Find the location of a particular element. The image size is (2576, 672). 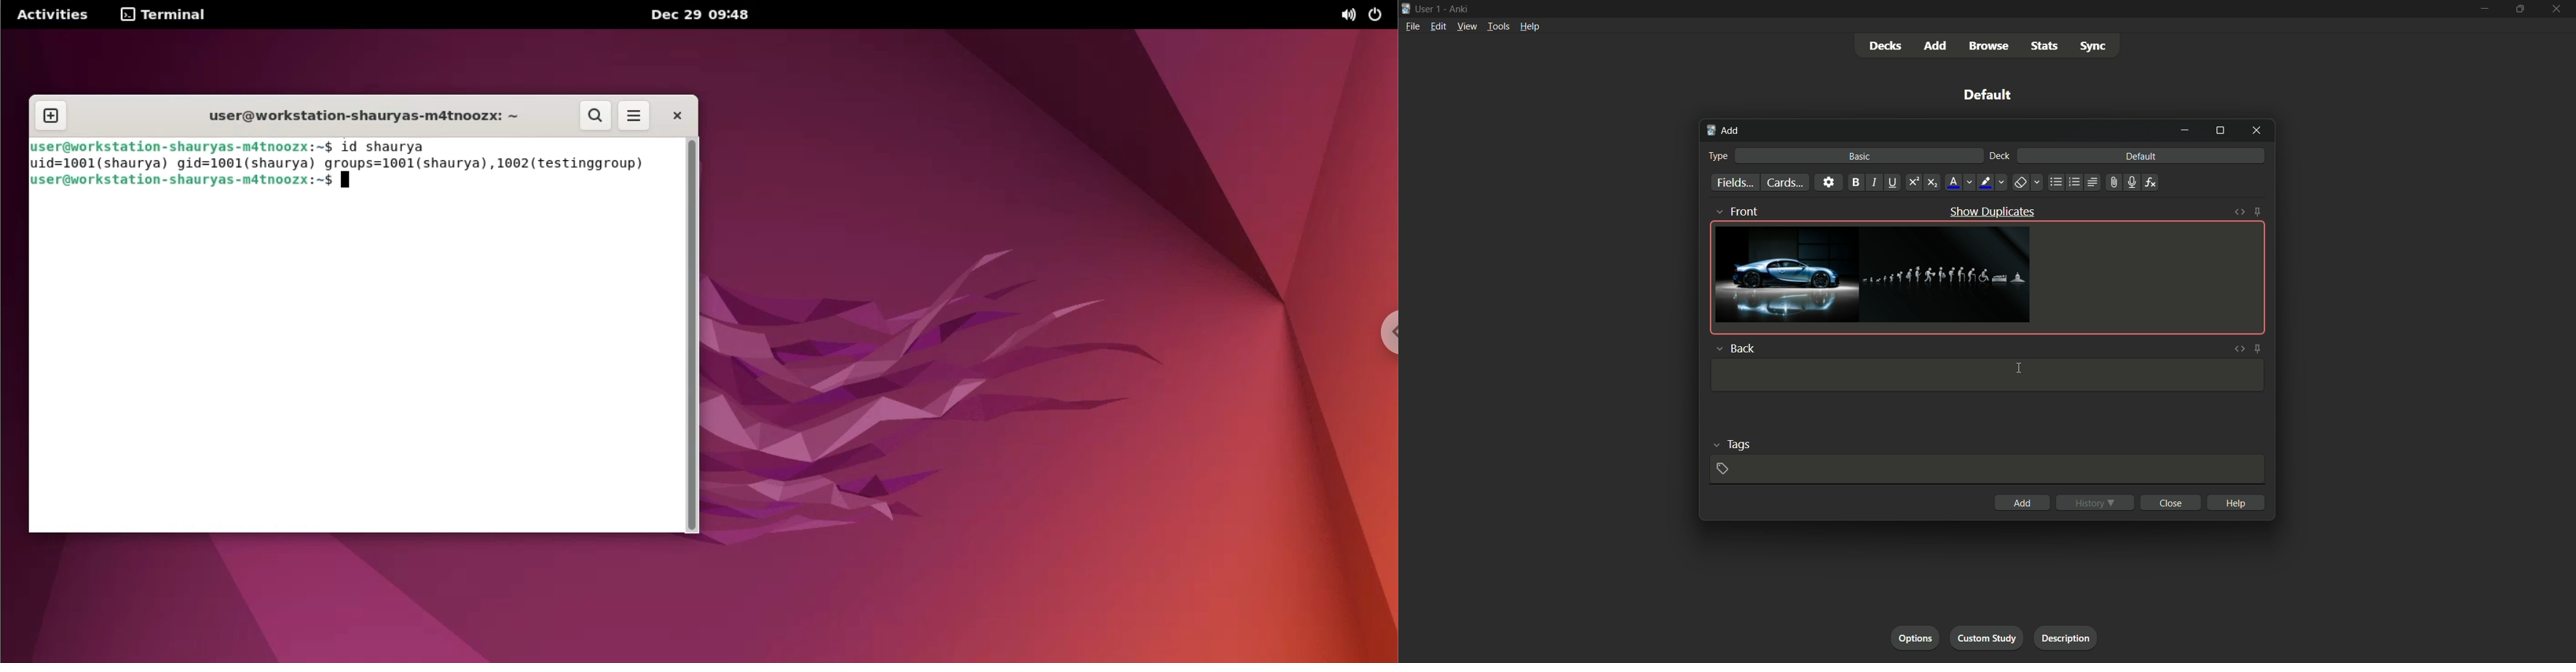

description is located at coordinates (2064, 636).